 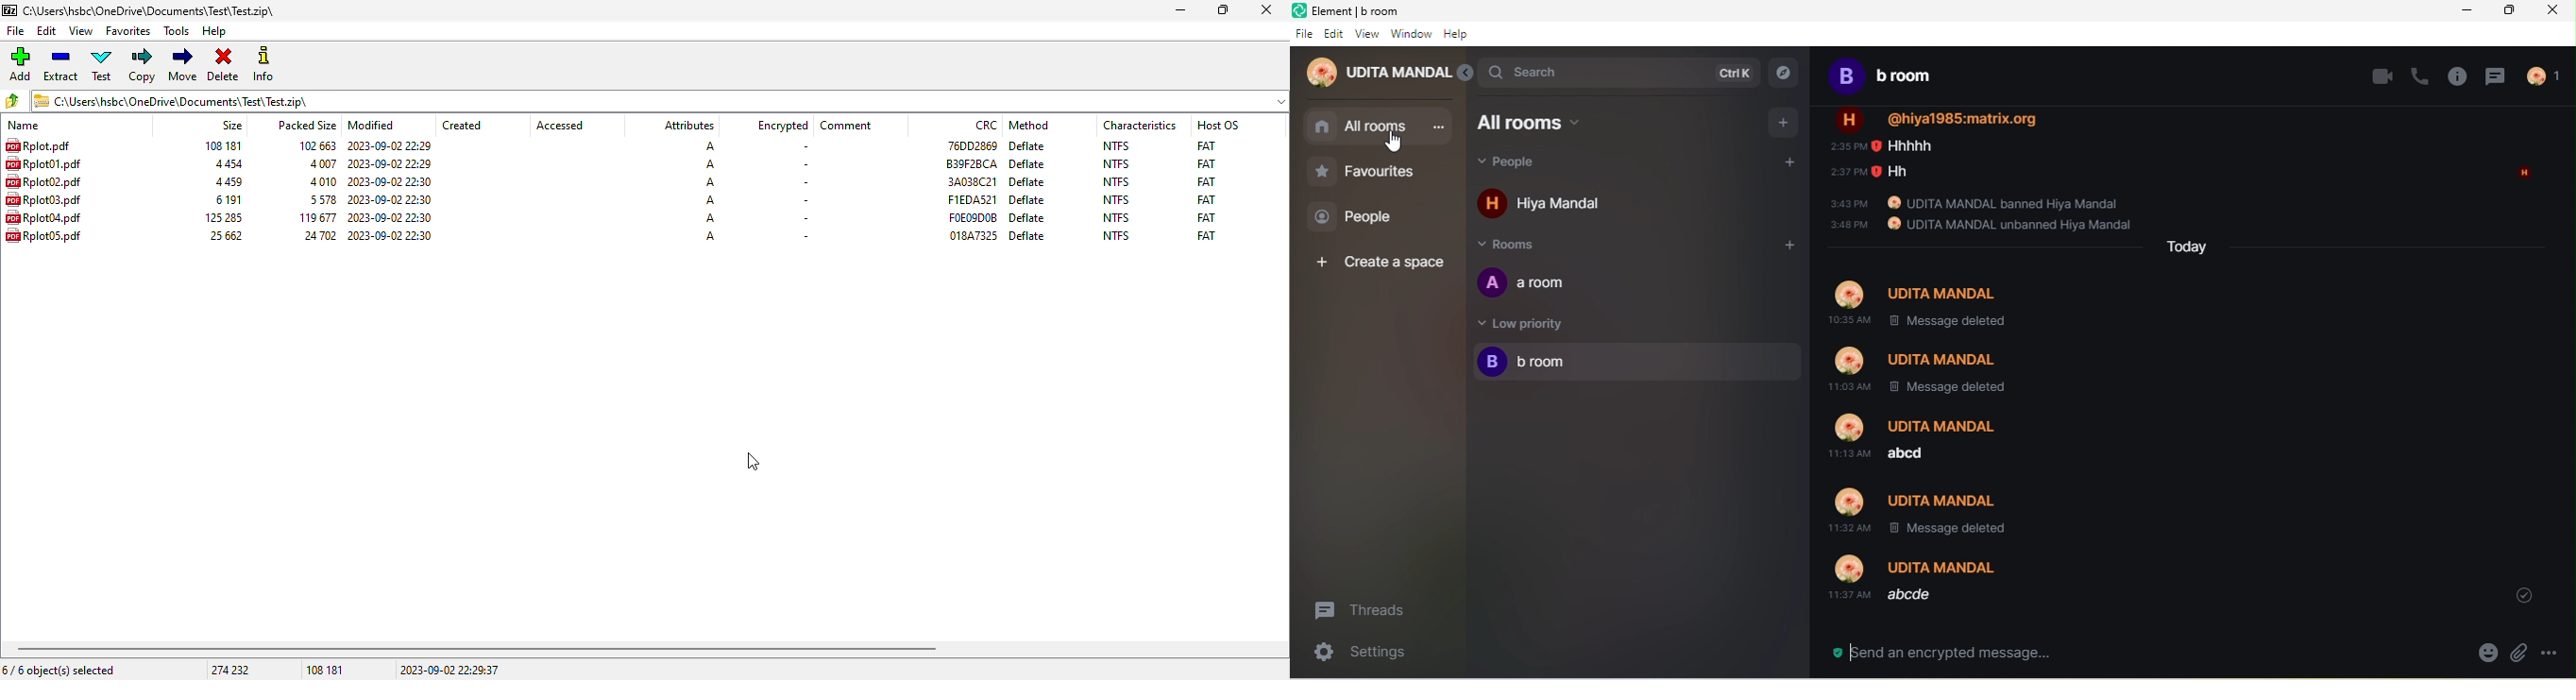 What do you see at coordinates (1529, 163) in the screenshot?
I see `people` at bounding box center [1529, 163].